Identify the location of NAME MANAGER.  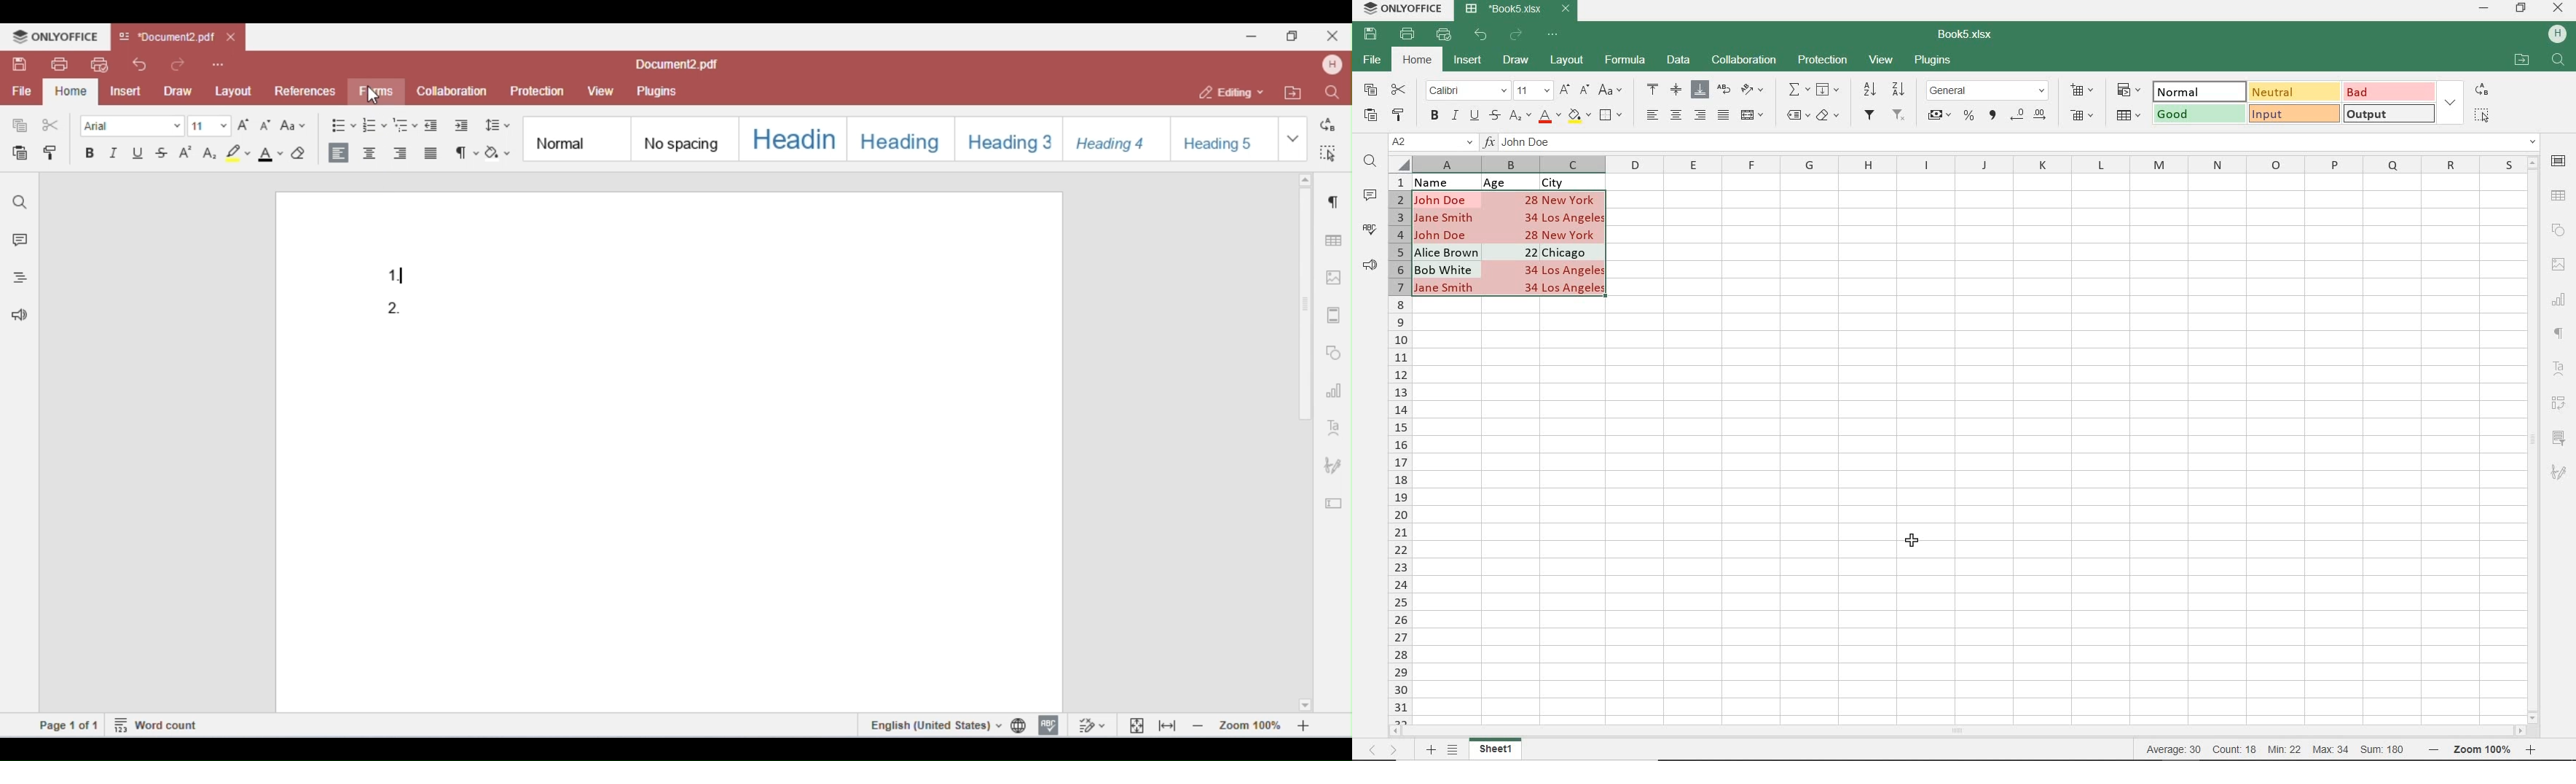
(1432, 142).